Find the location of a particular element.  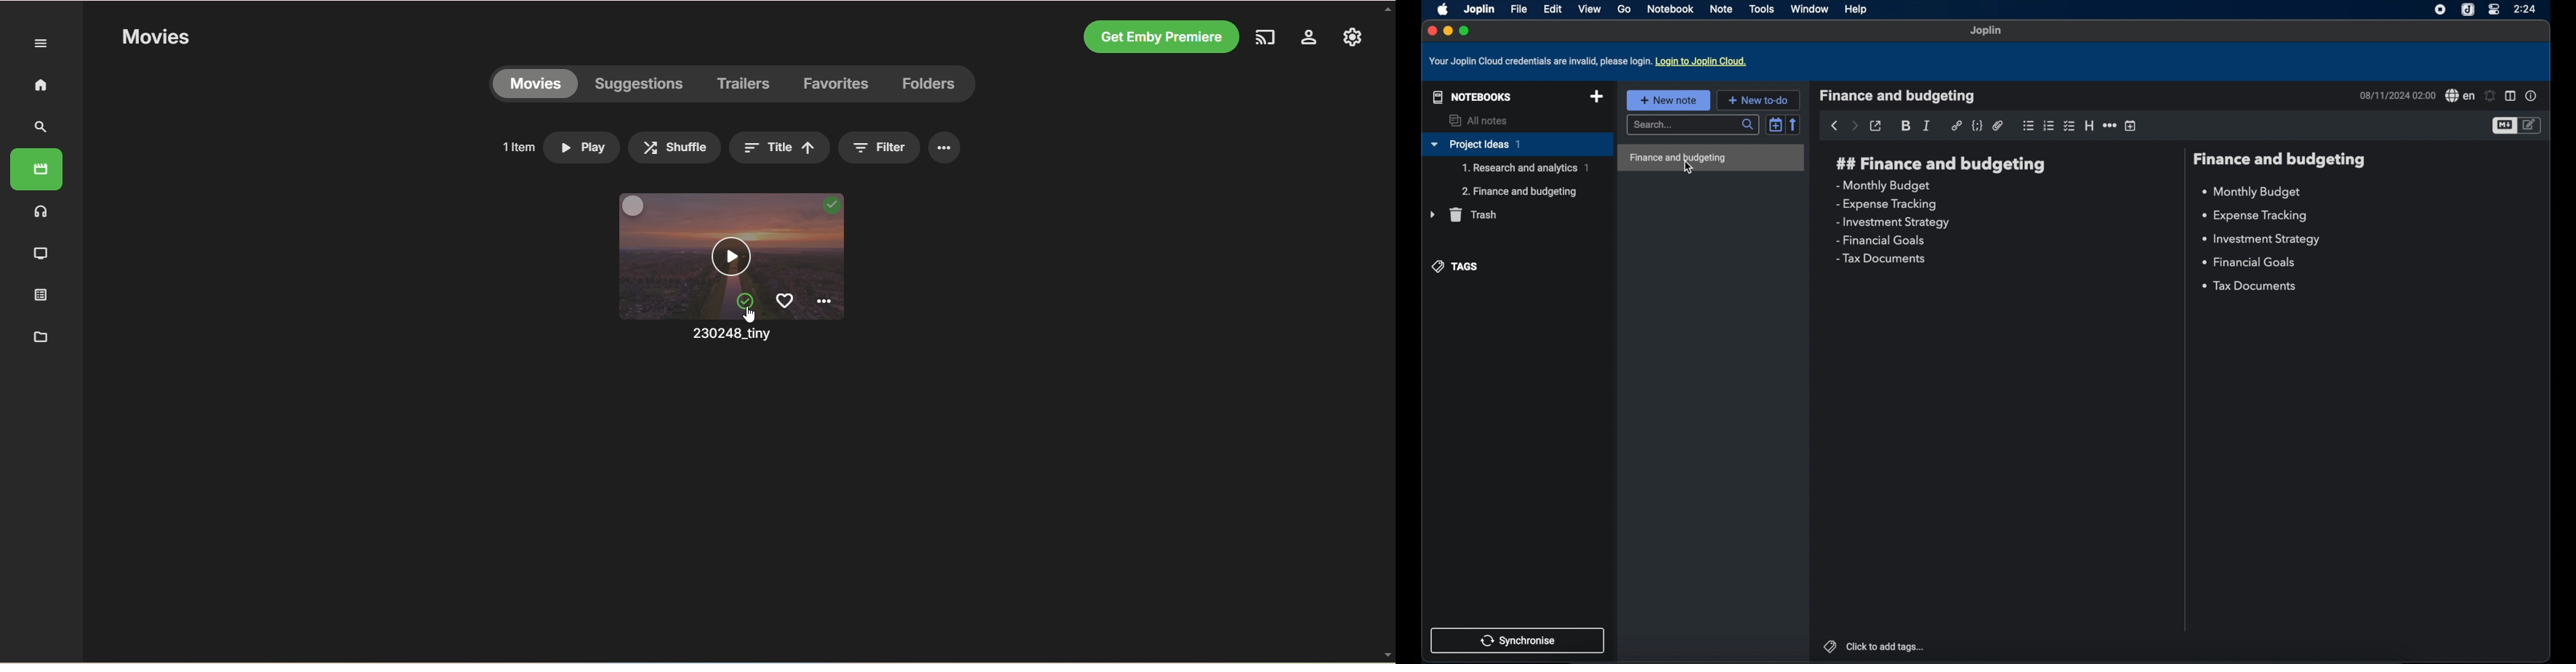

help is located at coordinates (1857, 10).